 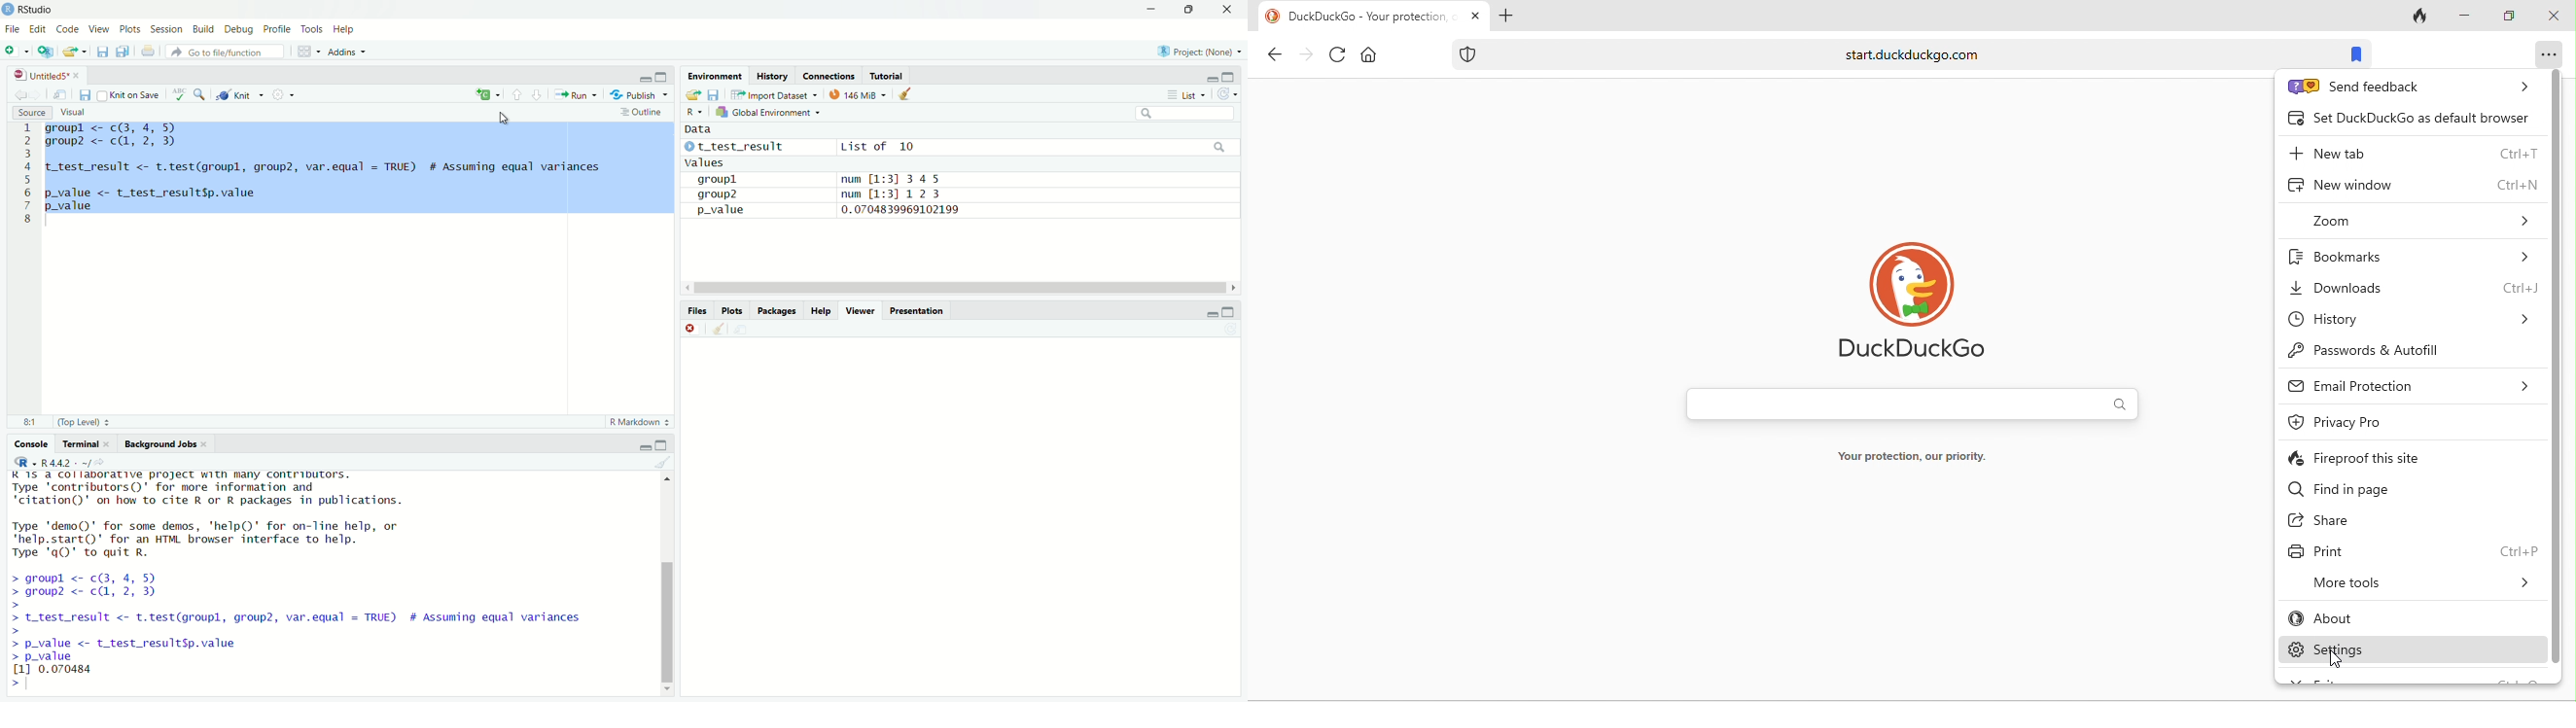 I want to click on maximise, so click(x=664, y=445).